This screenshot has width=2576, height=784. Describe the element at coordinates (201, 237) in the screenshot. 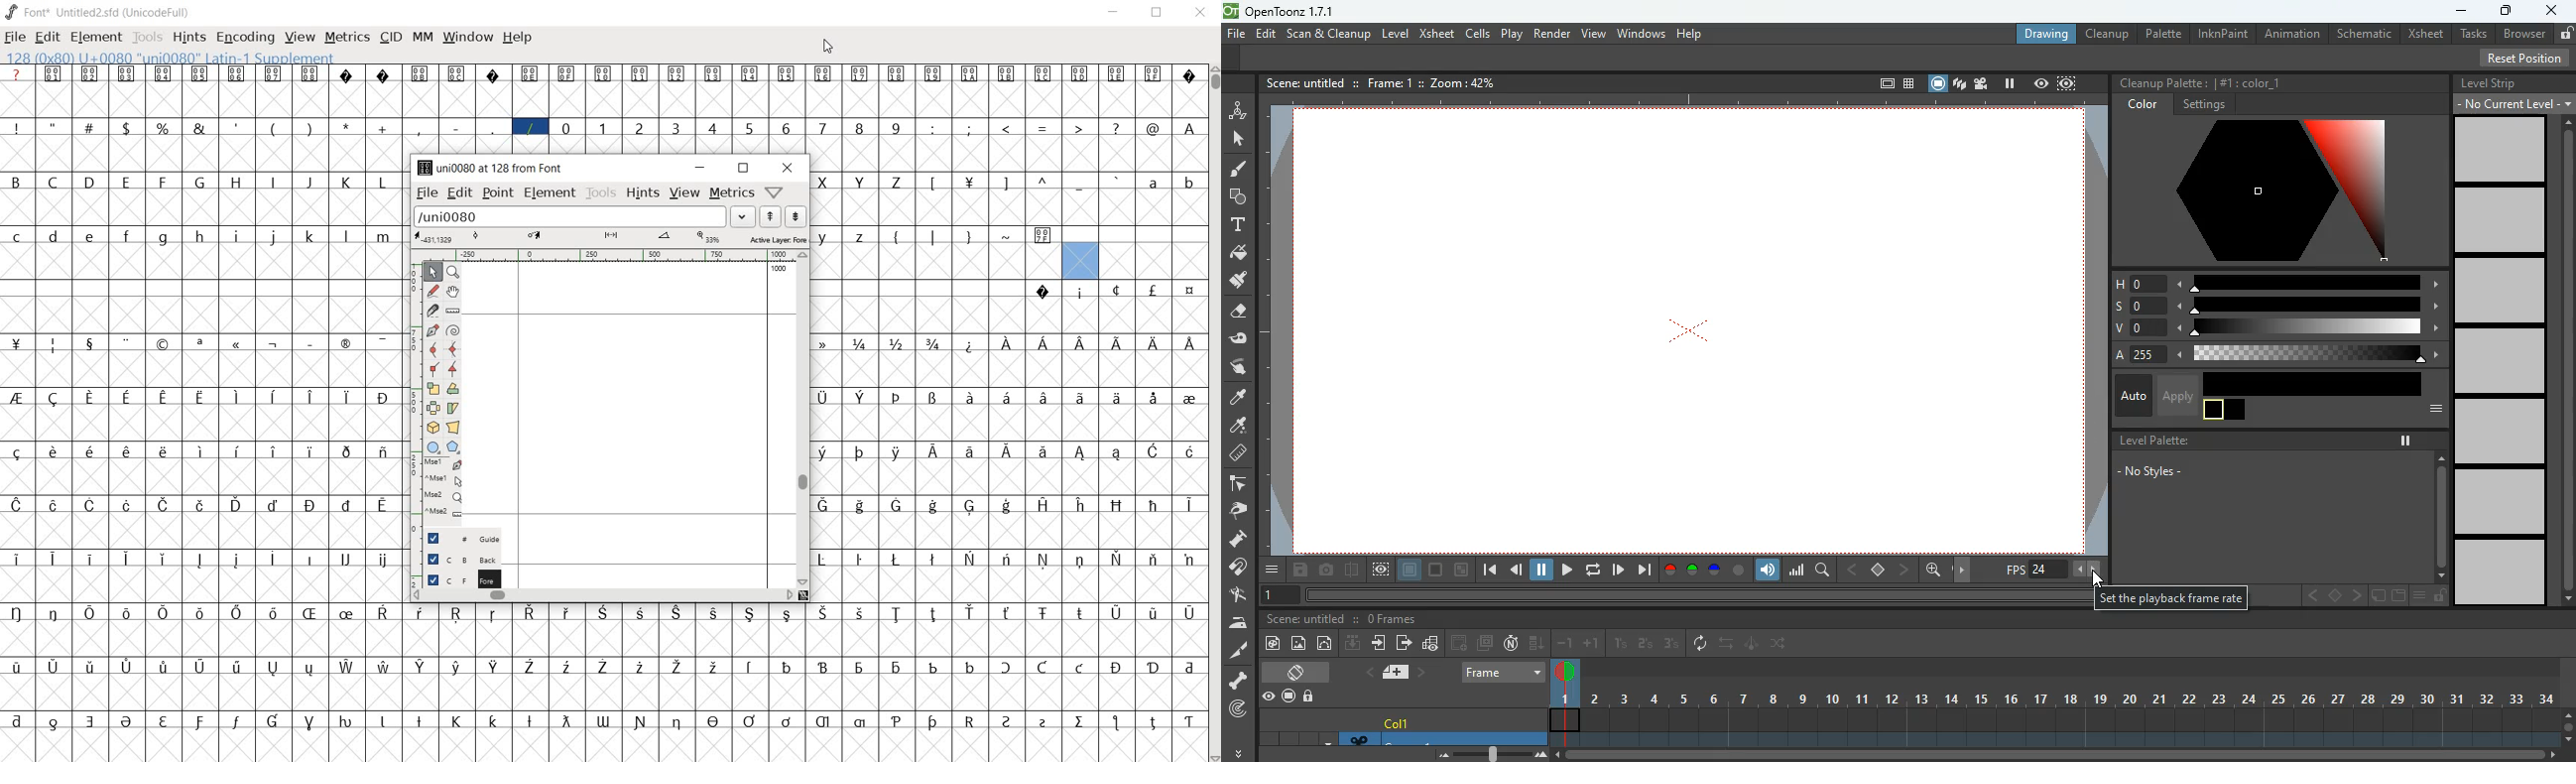

I see `glyph` at that location.